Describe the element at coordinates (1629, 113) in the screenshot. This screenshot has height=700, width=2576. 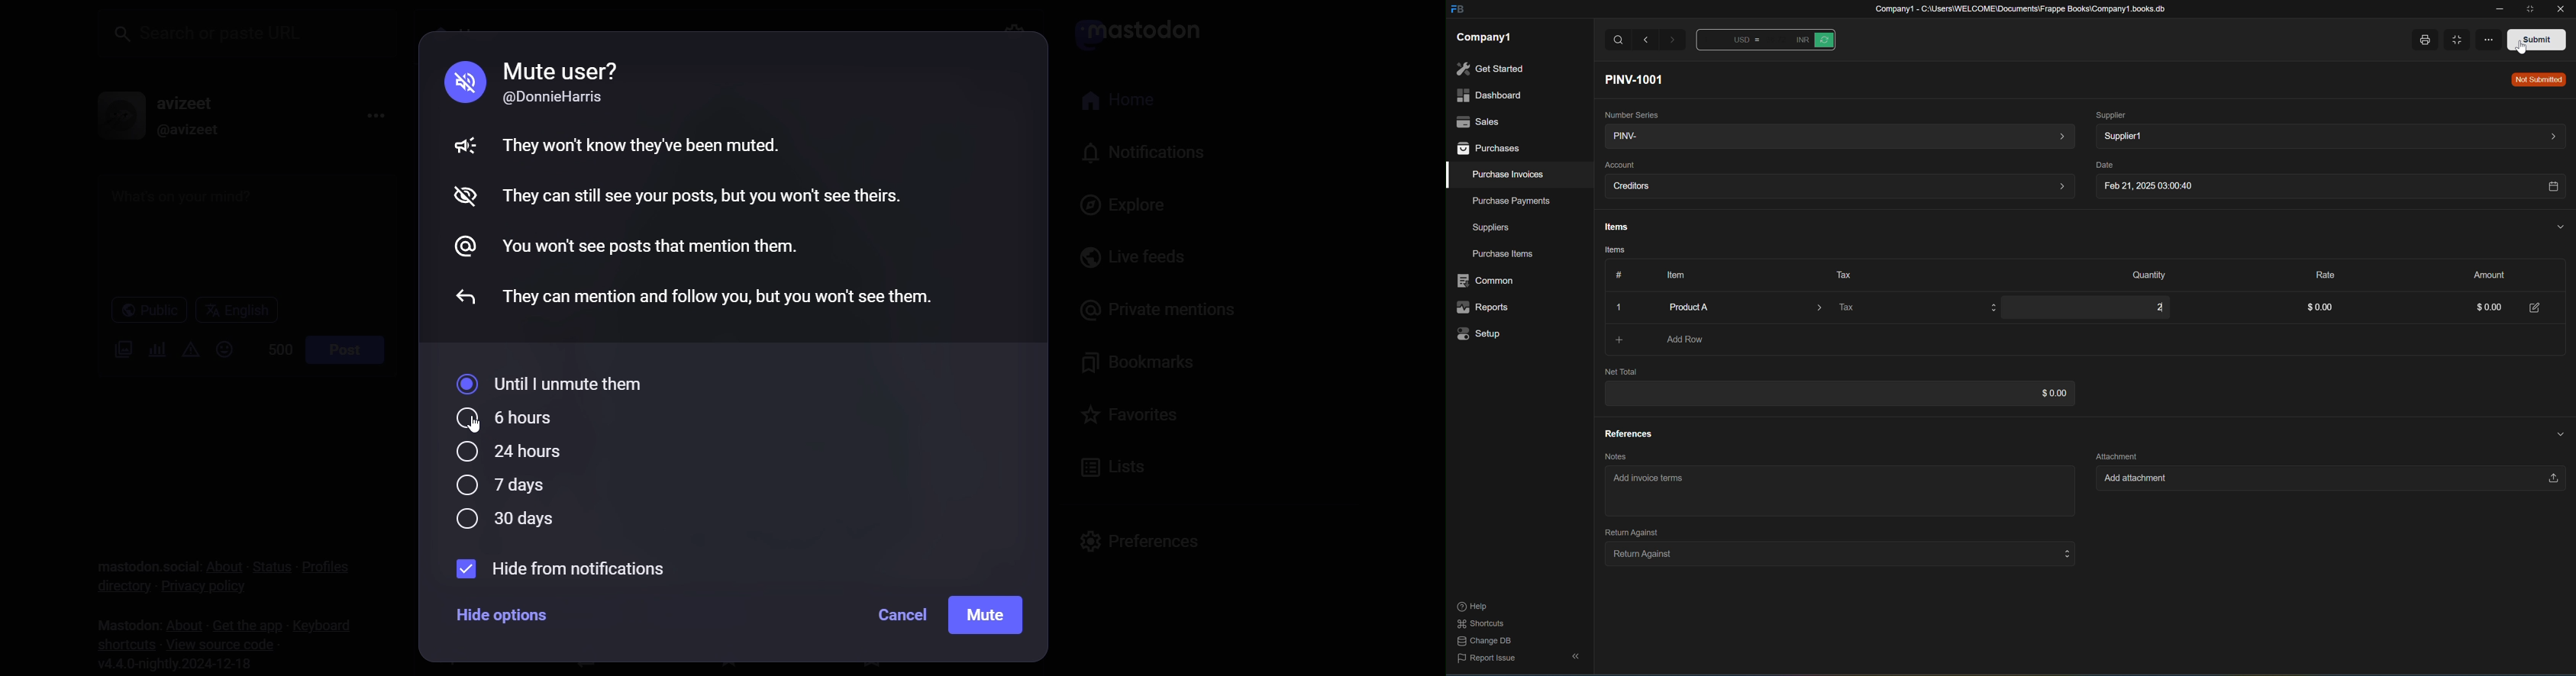
I see `Number Series` at that location.